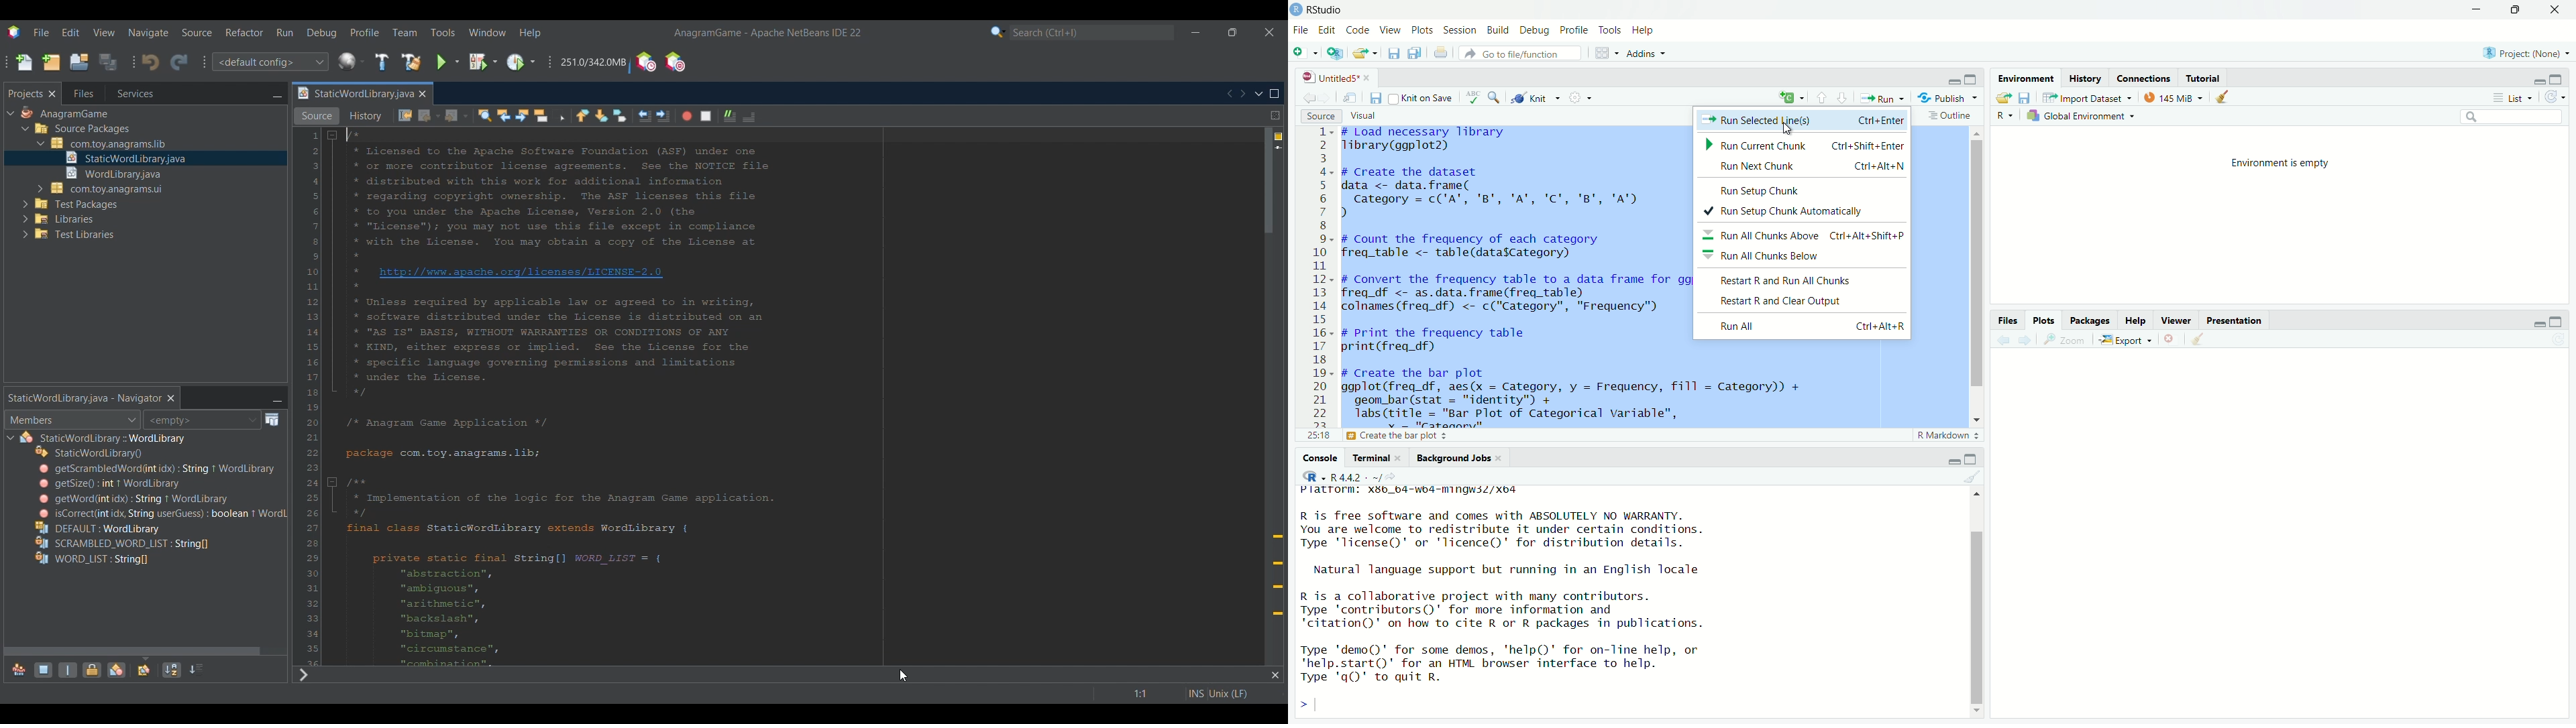  I want to click on knit, so click(1535, 98).